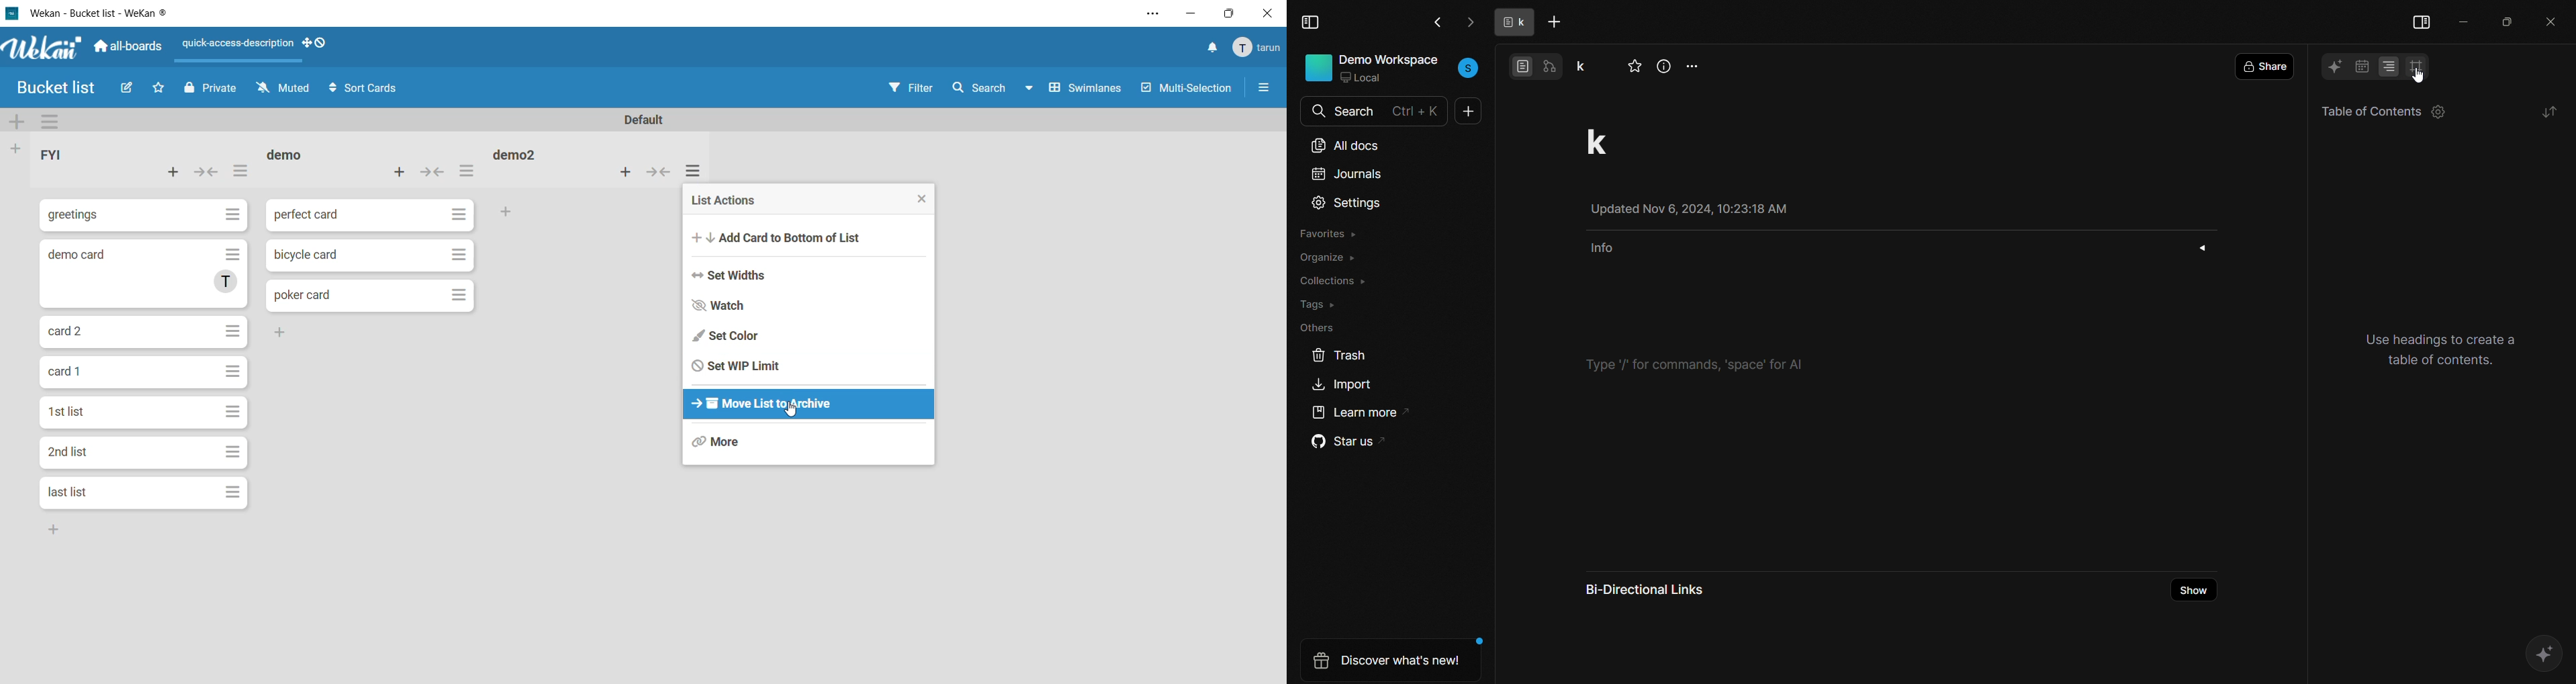  Describe the element at coordinates (1190, 13) in the screenshot. I see `minimize` at that location.